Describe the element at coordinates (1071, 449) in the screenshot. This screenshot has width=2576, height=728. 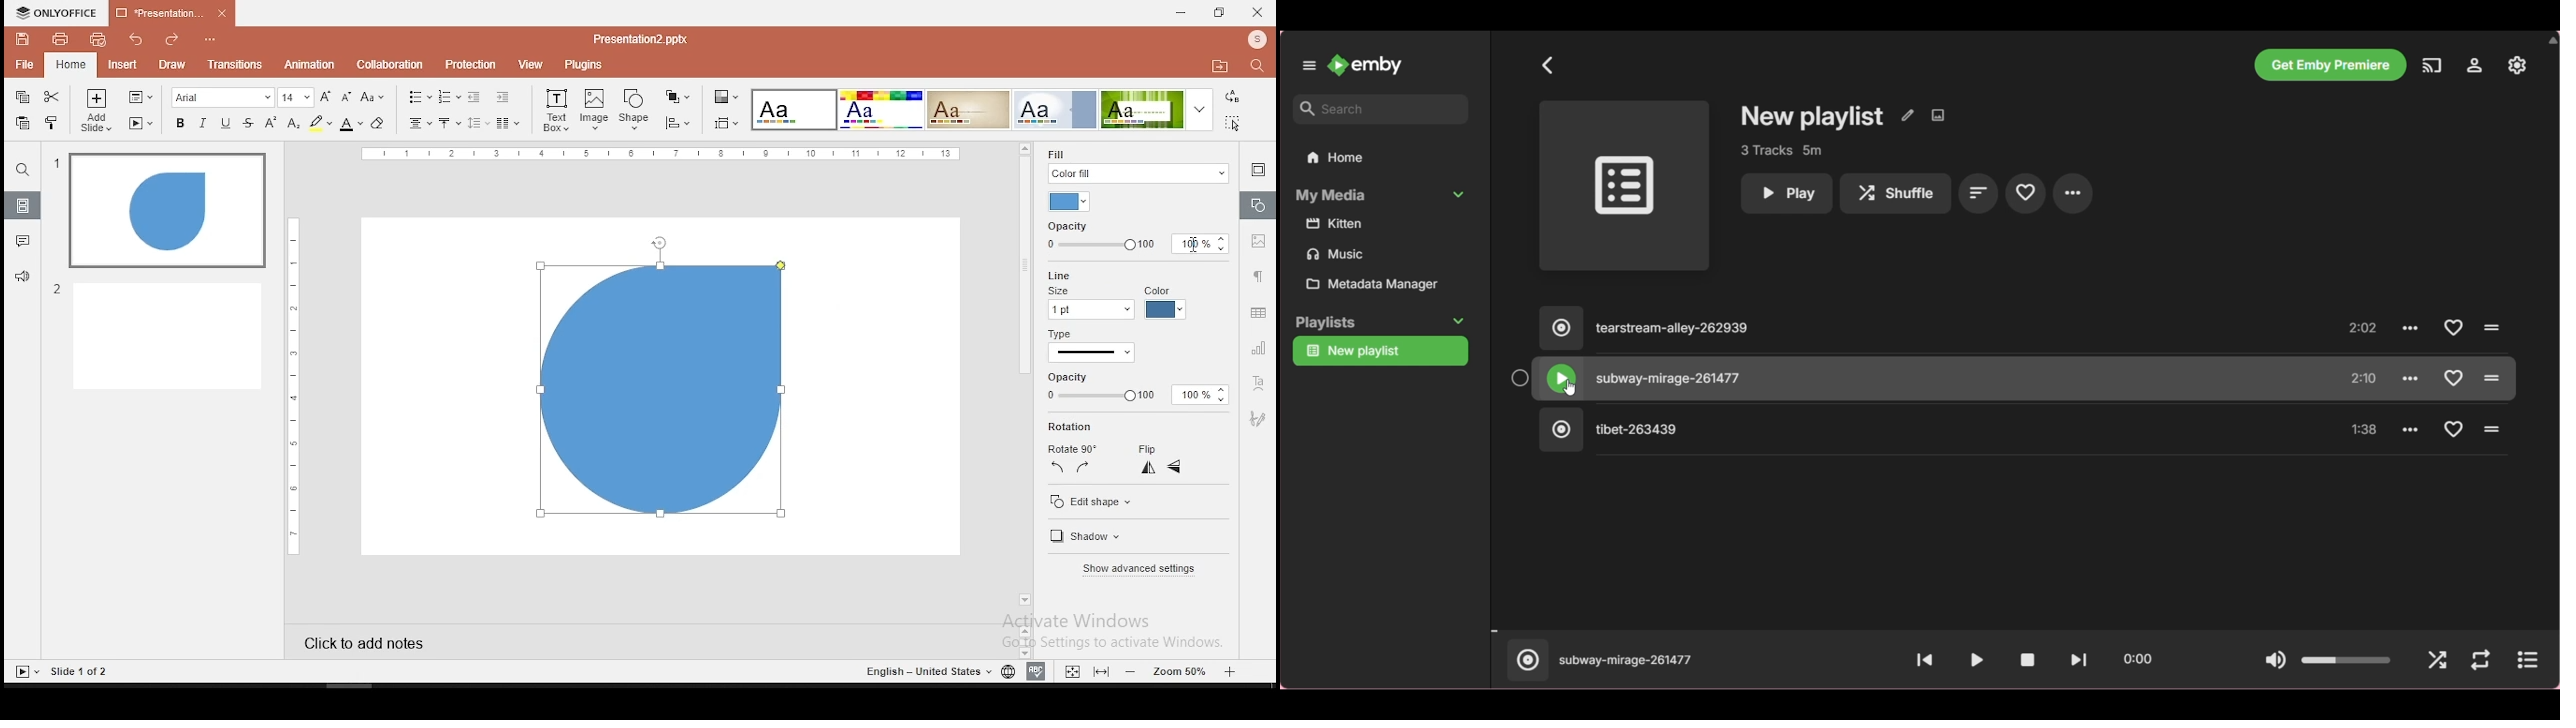
I see `rotate 90` at that location.